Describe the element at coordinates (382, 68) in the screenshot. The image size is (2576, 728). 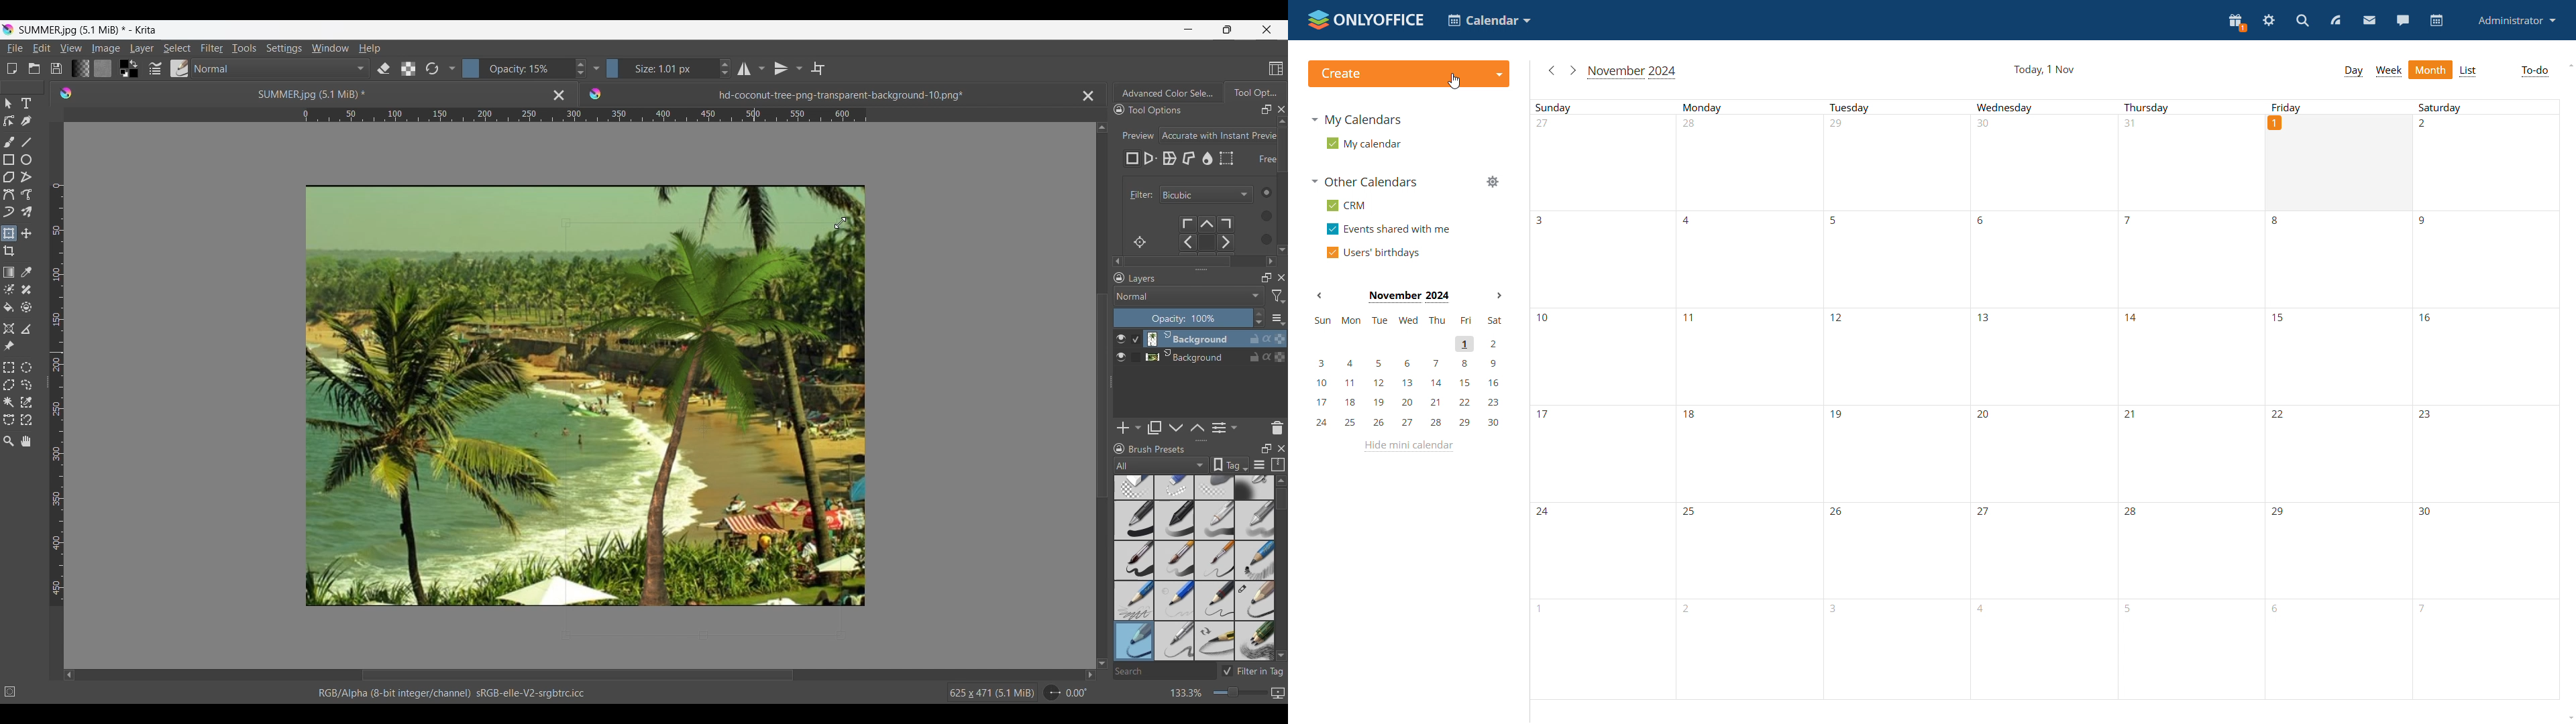
I see `Set eraser mode` at that location.